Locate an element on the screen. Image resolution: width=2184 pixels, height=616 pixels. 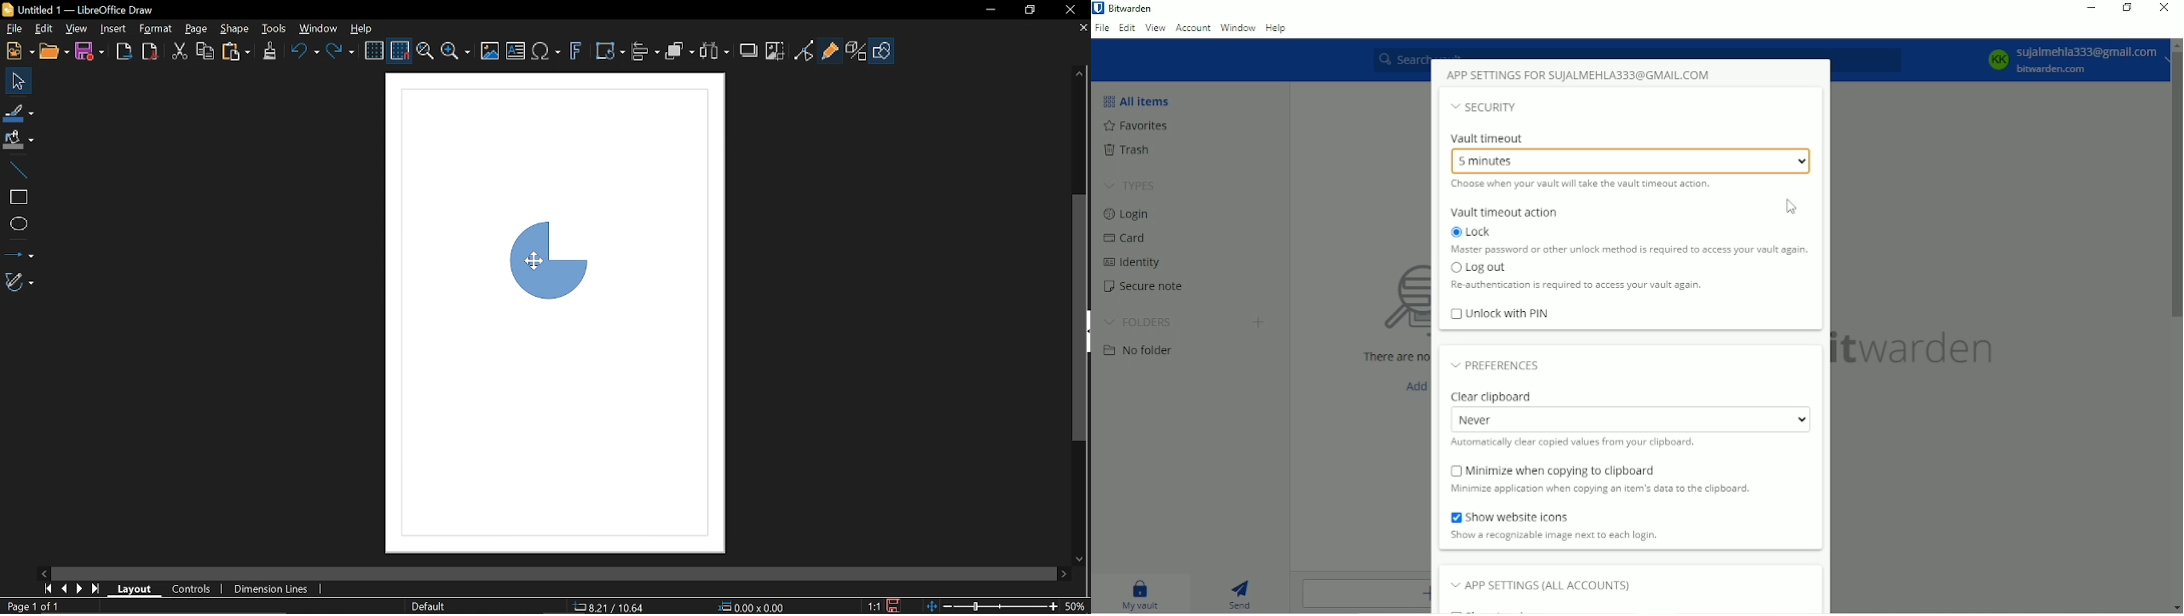
Types is located at coordinates (1130, 186).